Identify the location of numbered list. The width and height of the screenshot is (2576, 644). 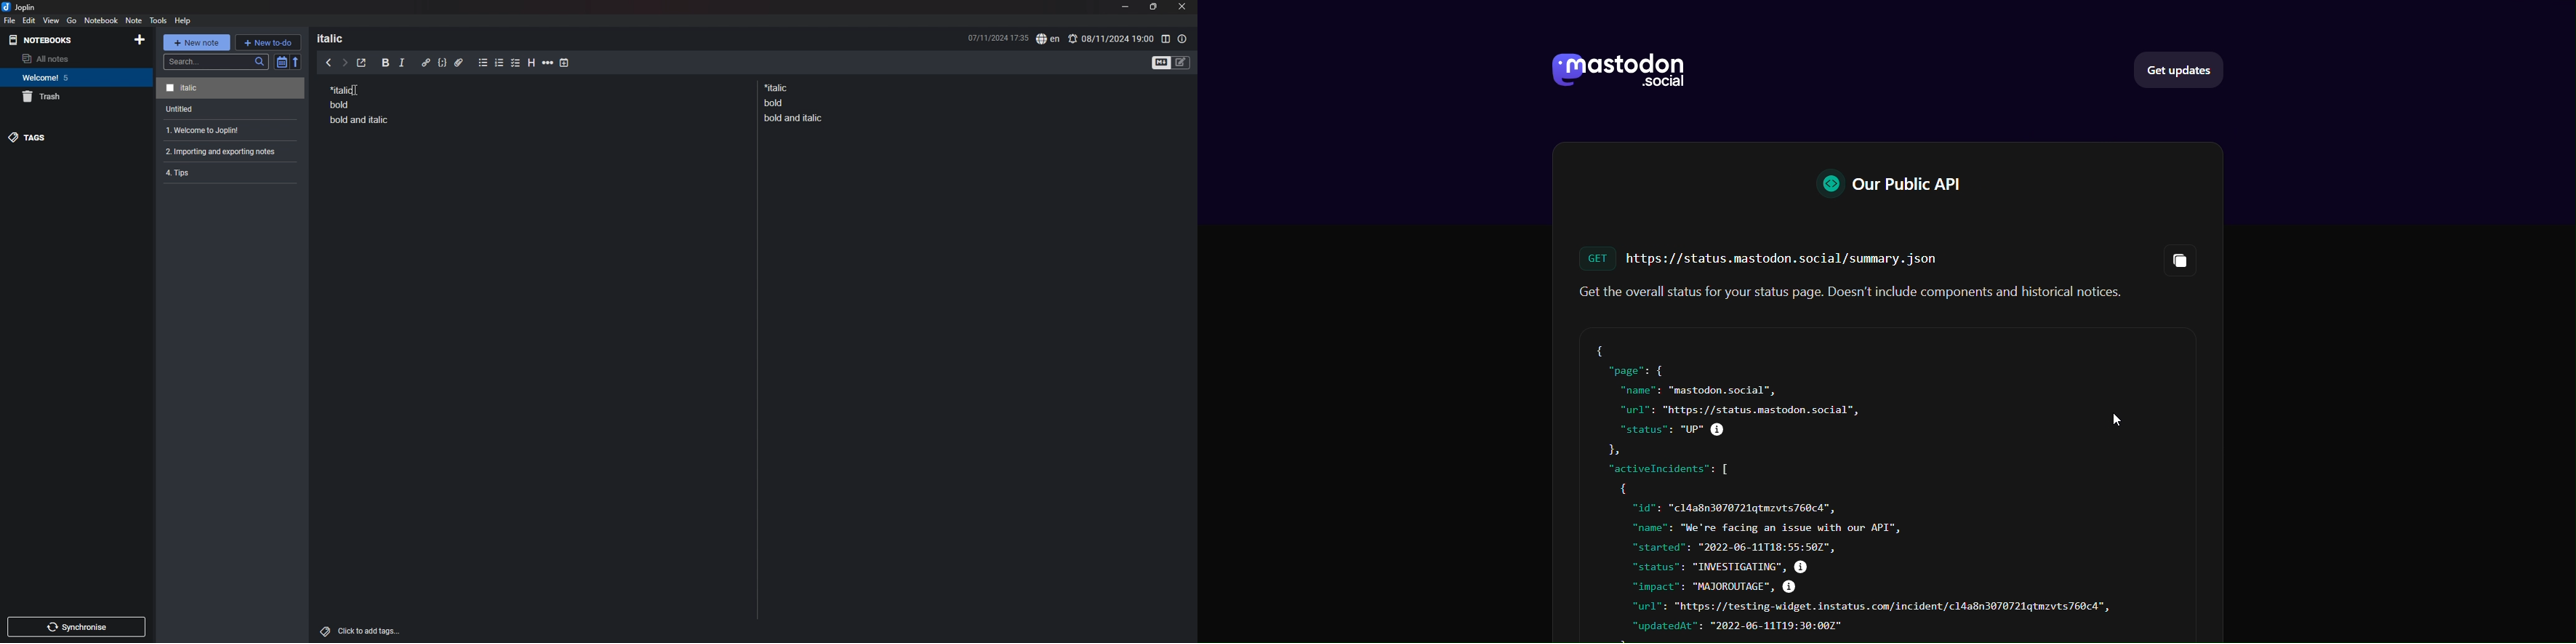
(500, 64).